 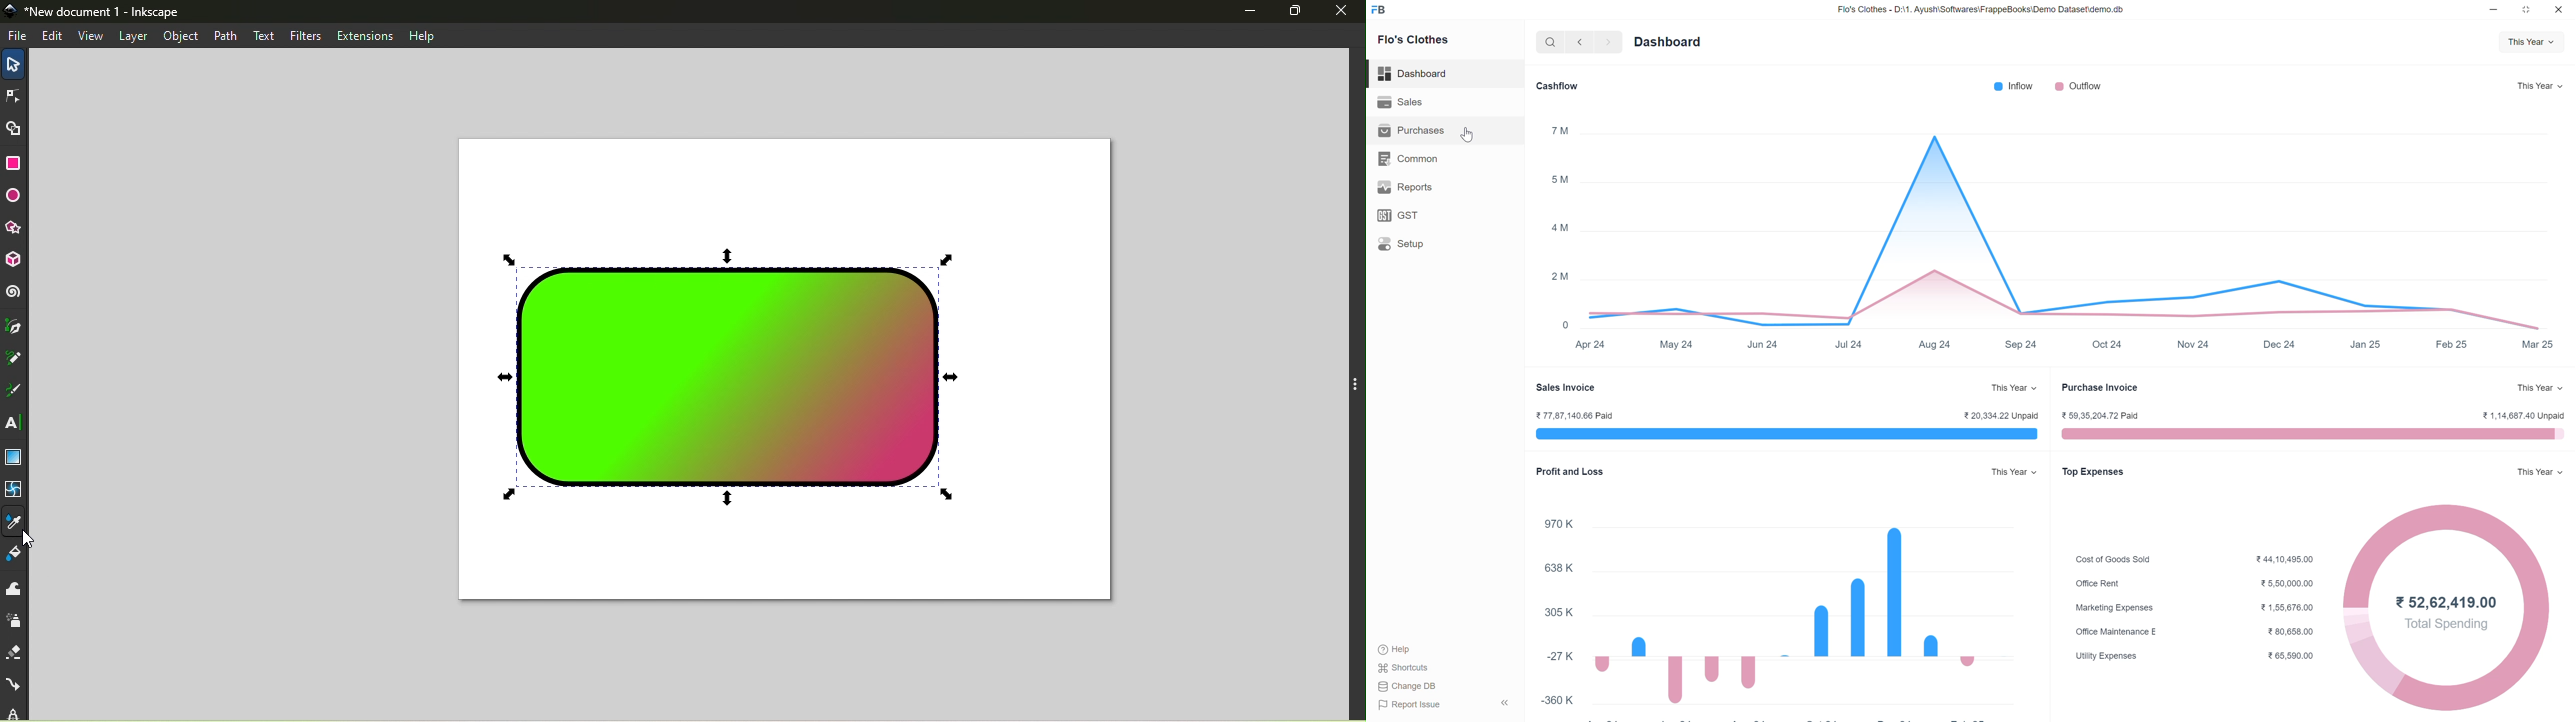 I want to click on This Year, so click(x=2532, y=42).